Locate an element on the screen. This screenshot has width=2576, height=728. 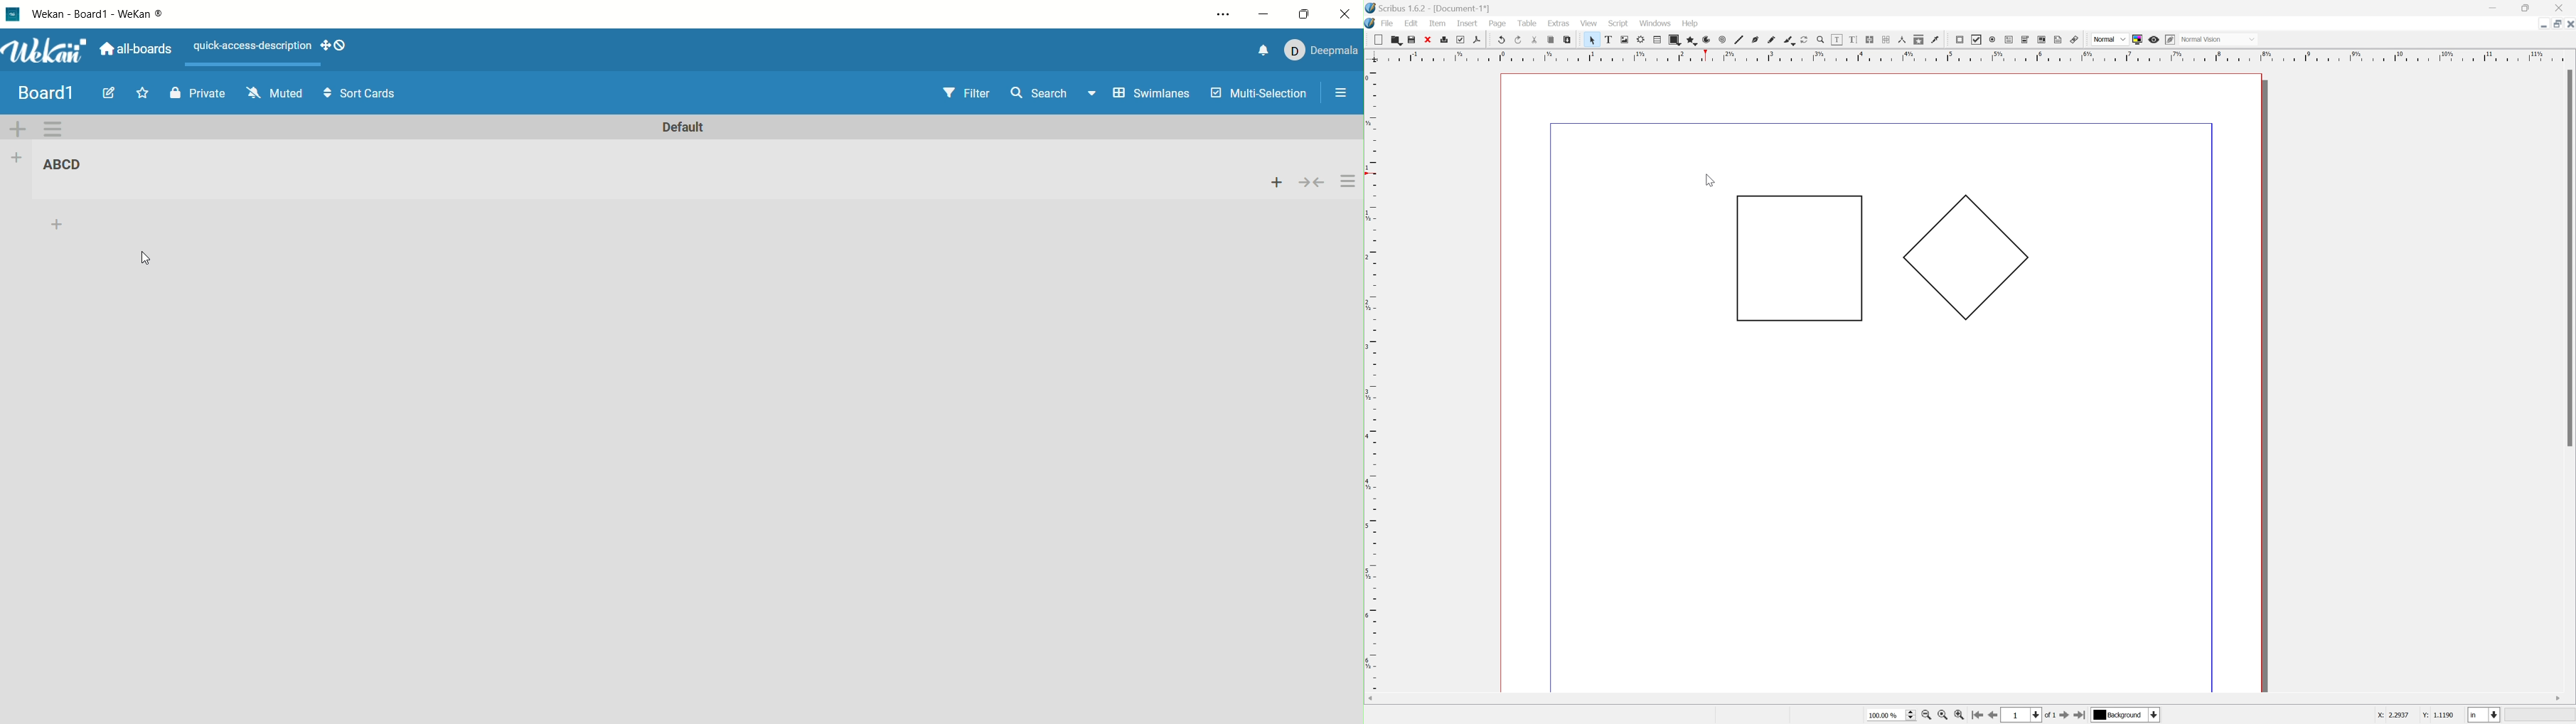
undo is located at coordinates (1501, 40).